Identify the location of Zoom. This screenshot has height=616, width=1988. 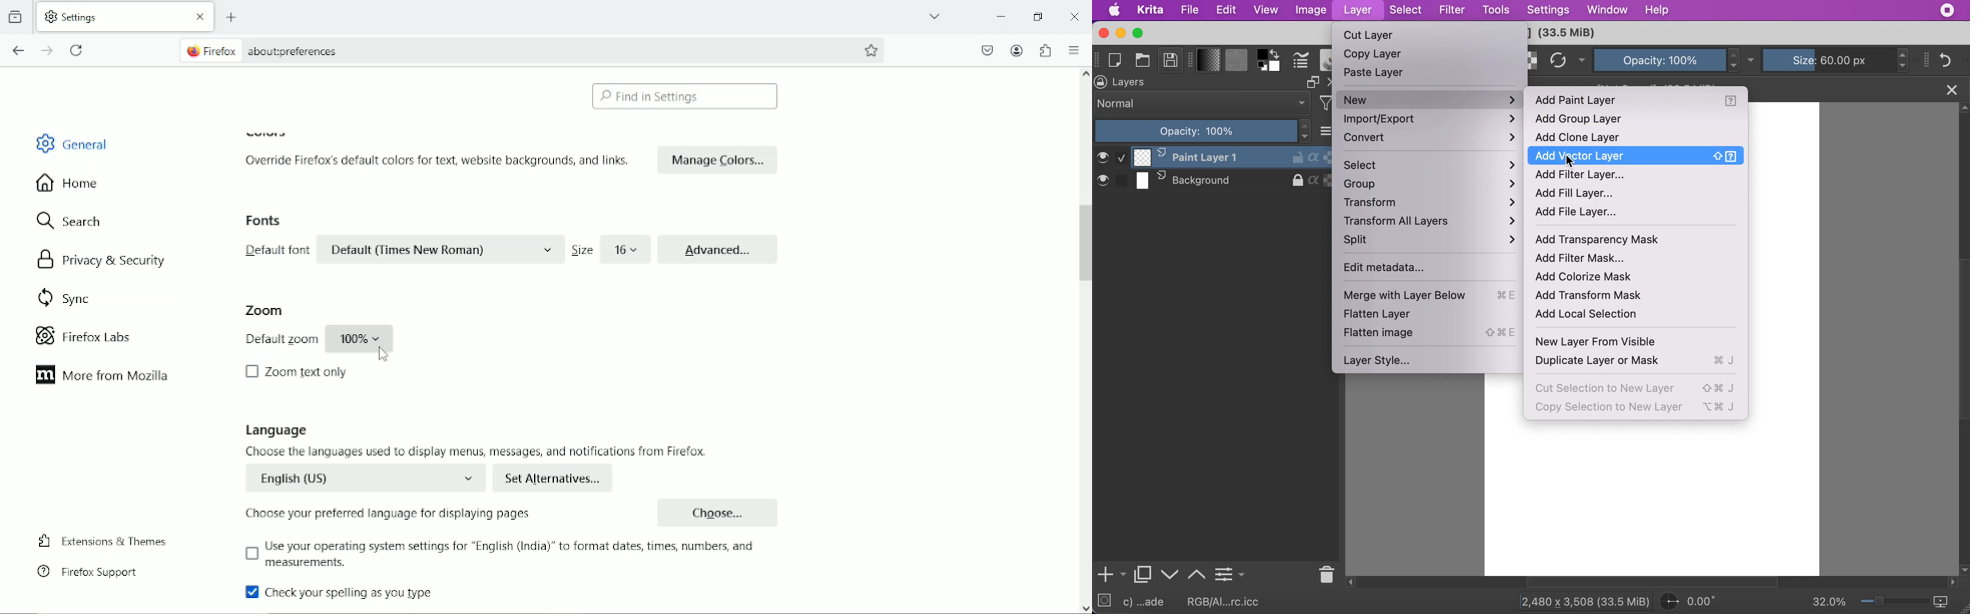
(263, 310).